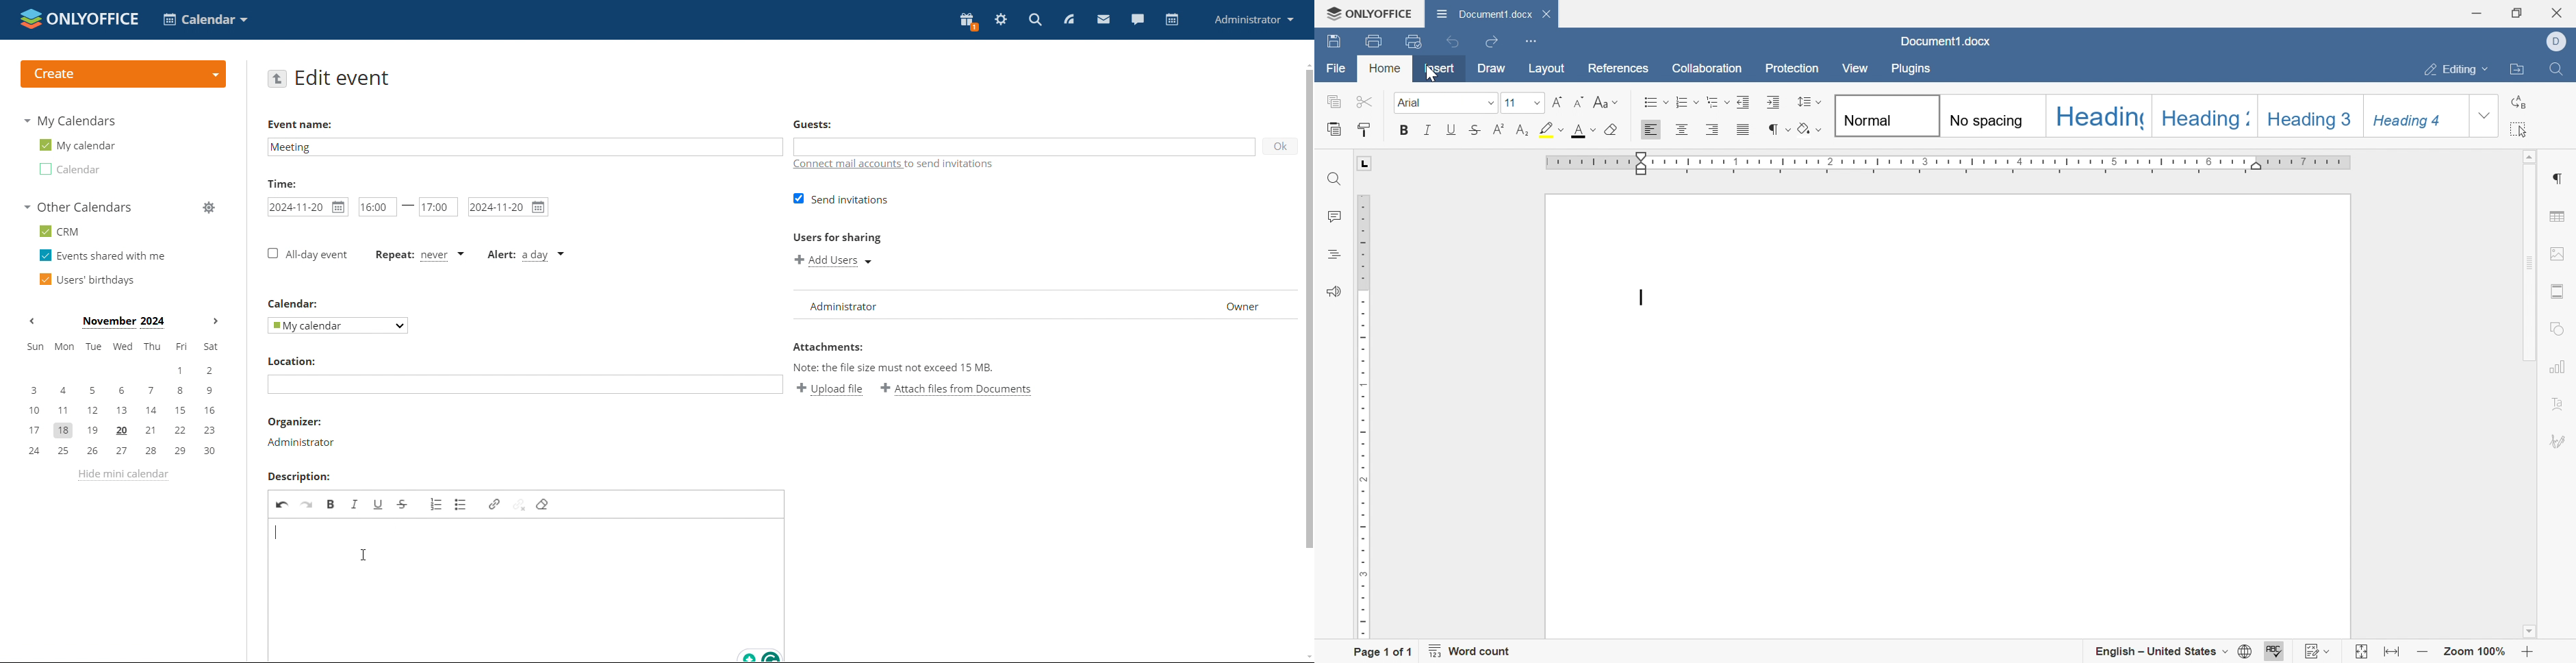 The width and height of the screenshot is (2576, 672). Describe the element at coordinates (1493, 67) in the screenshot. I see `Draw` at that location.